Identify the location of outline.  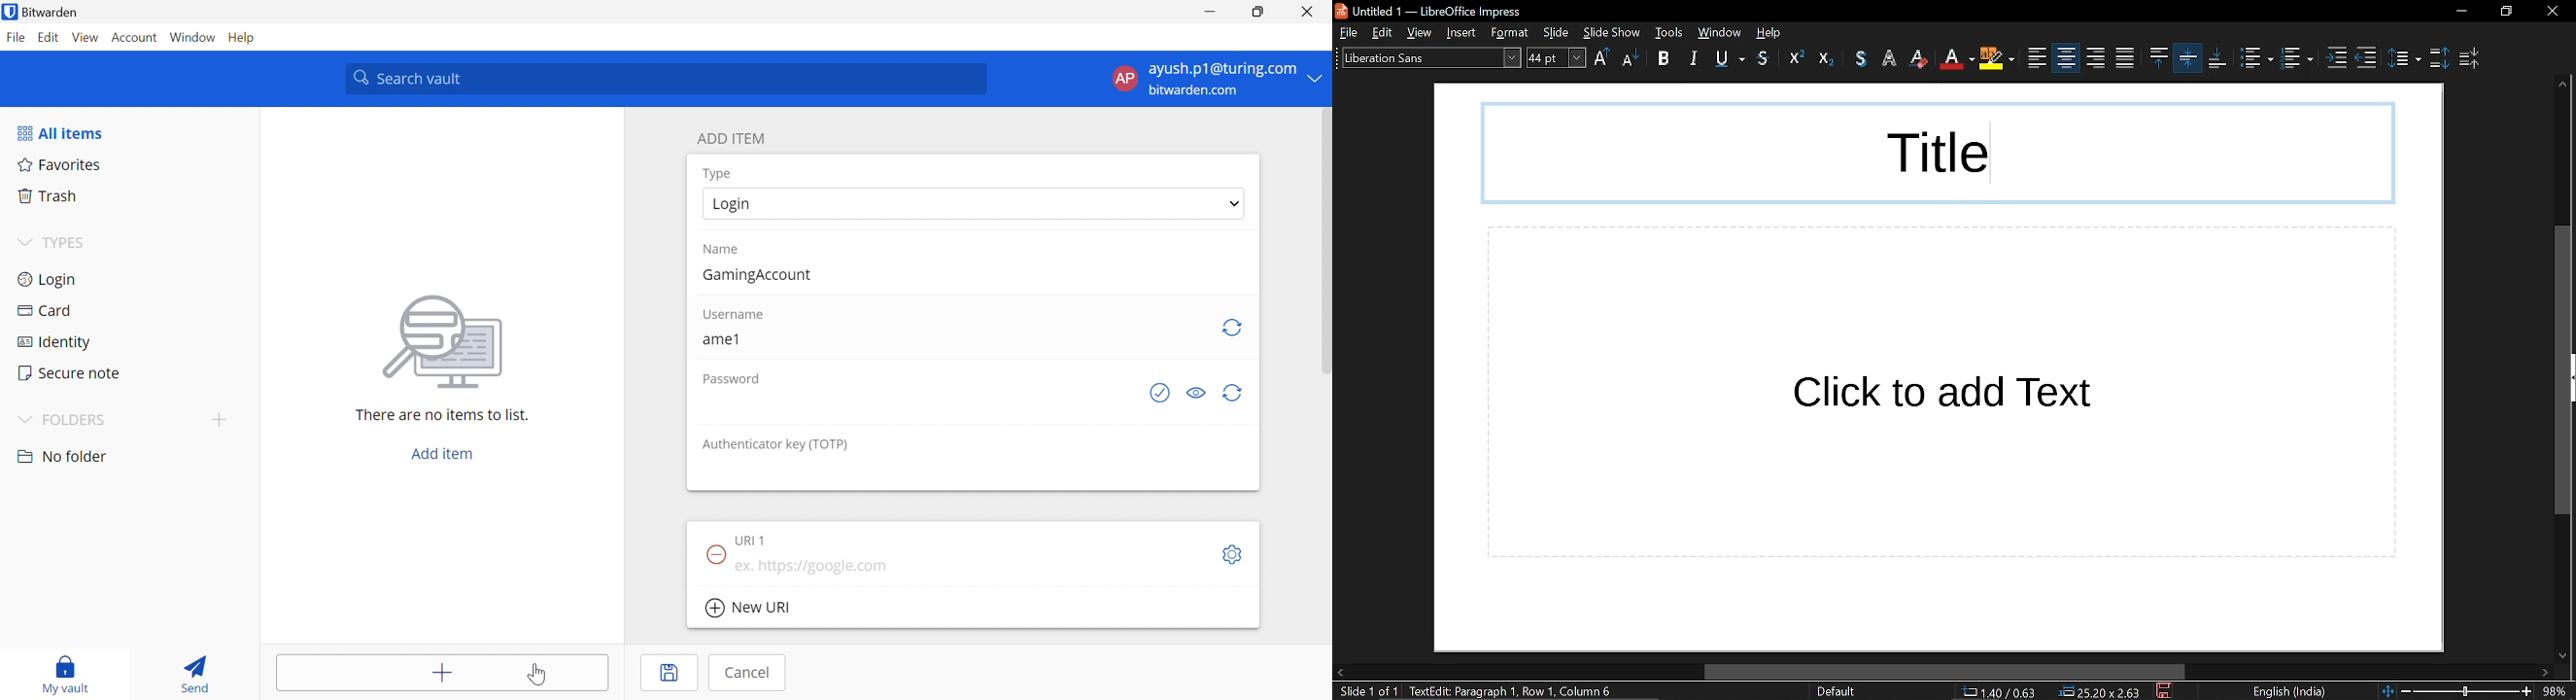
(1863, 58).